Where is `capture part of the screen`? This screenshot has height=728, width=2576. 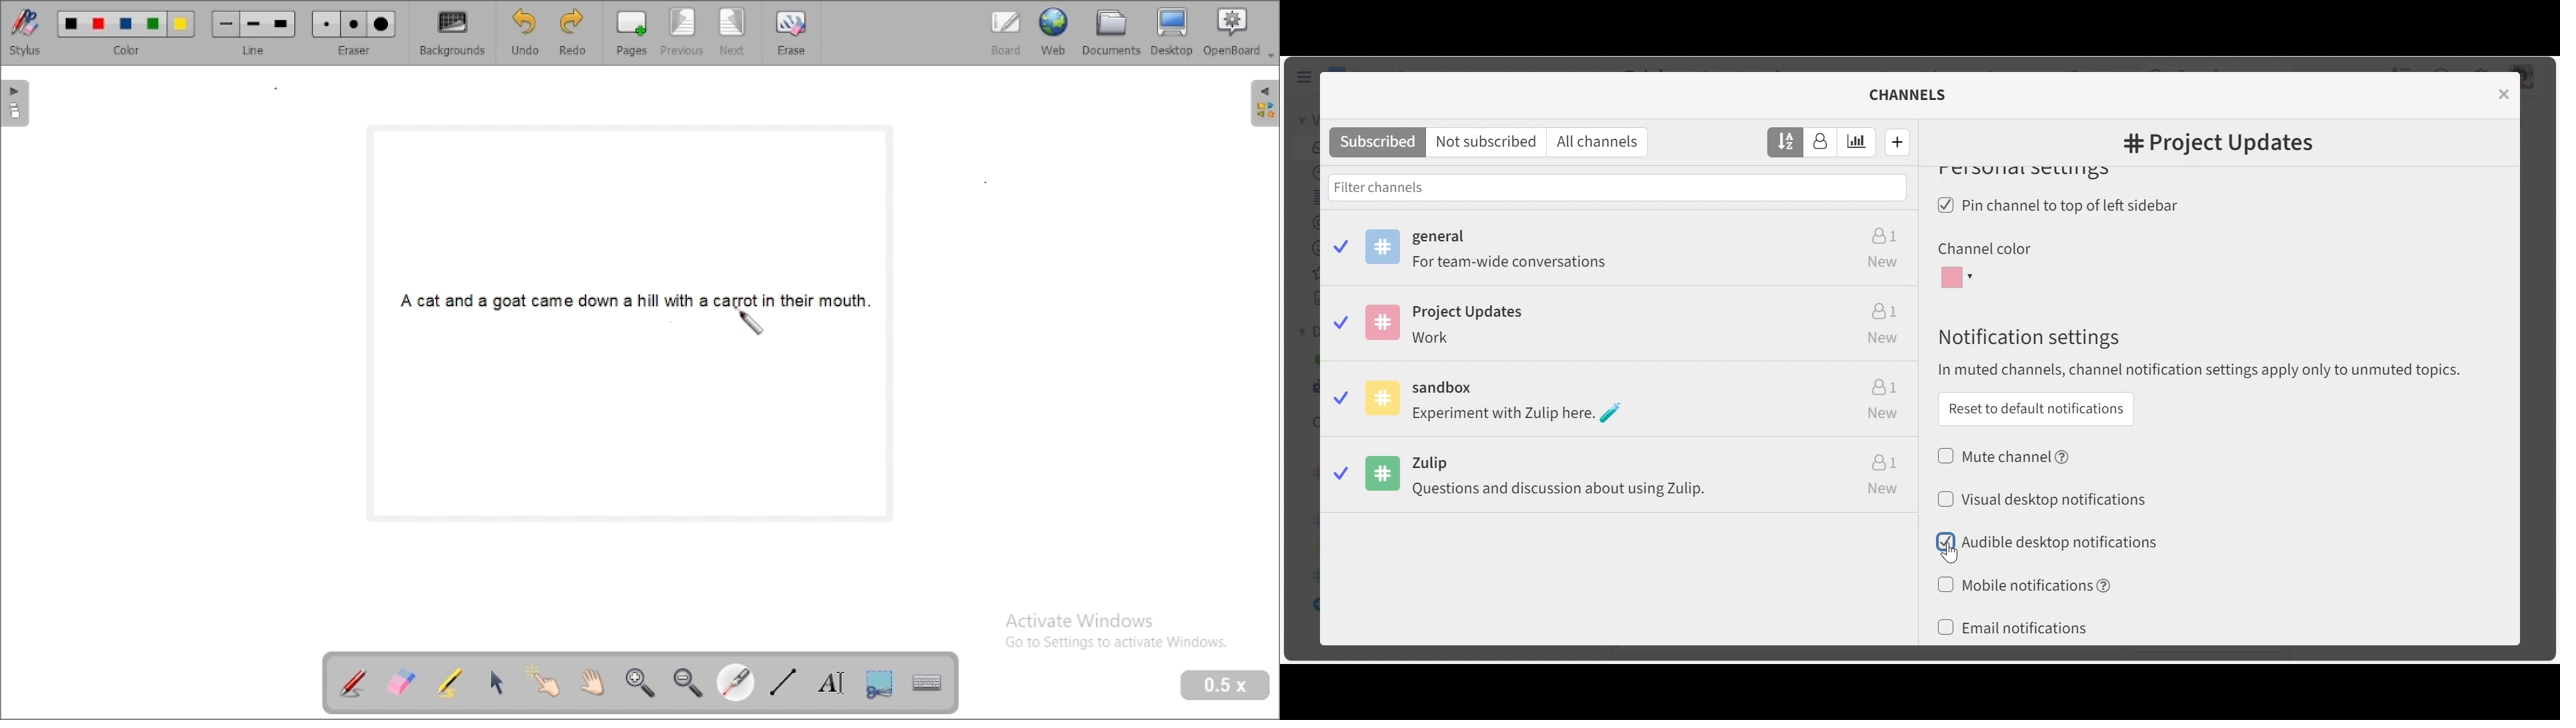 capture part of the screen is located at coordinates (880, 683).